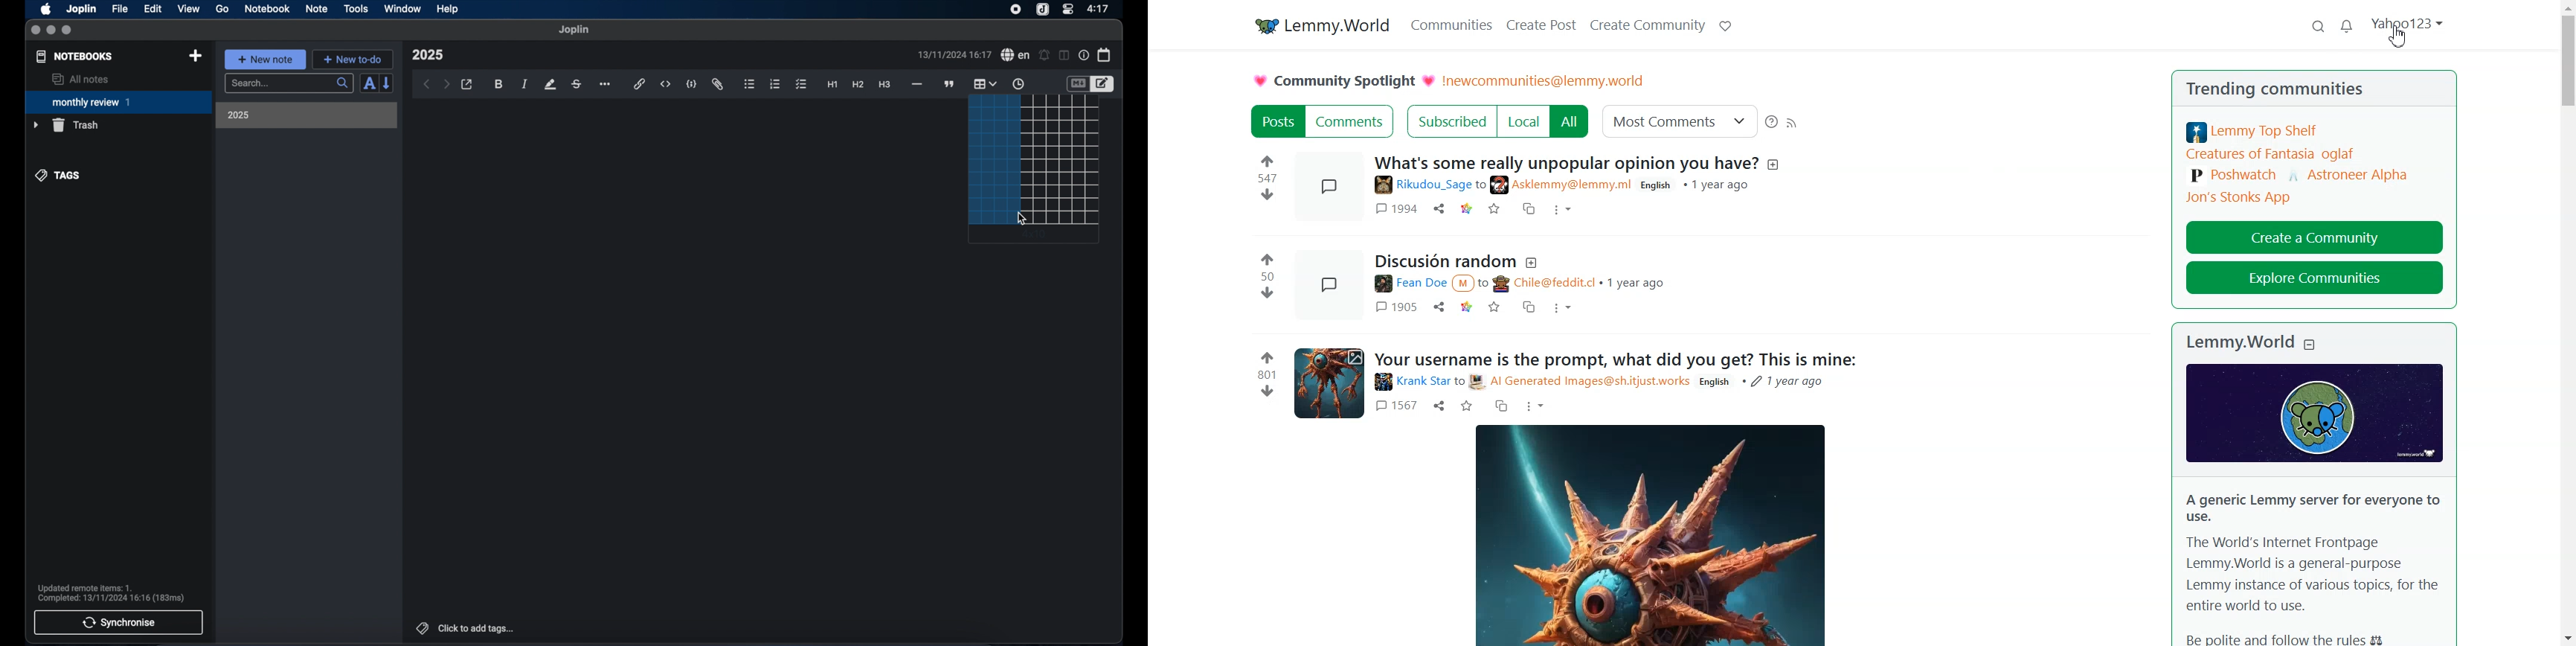 Image resolution: width=2576 pixels, height=672 pixels. What do you see at coordinates (1018, 84) in the screenshot?
I see `insert time` at bounding box center [1018, 84].